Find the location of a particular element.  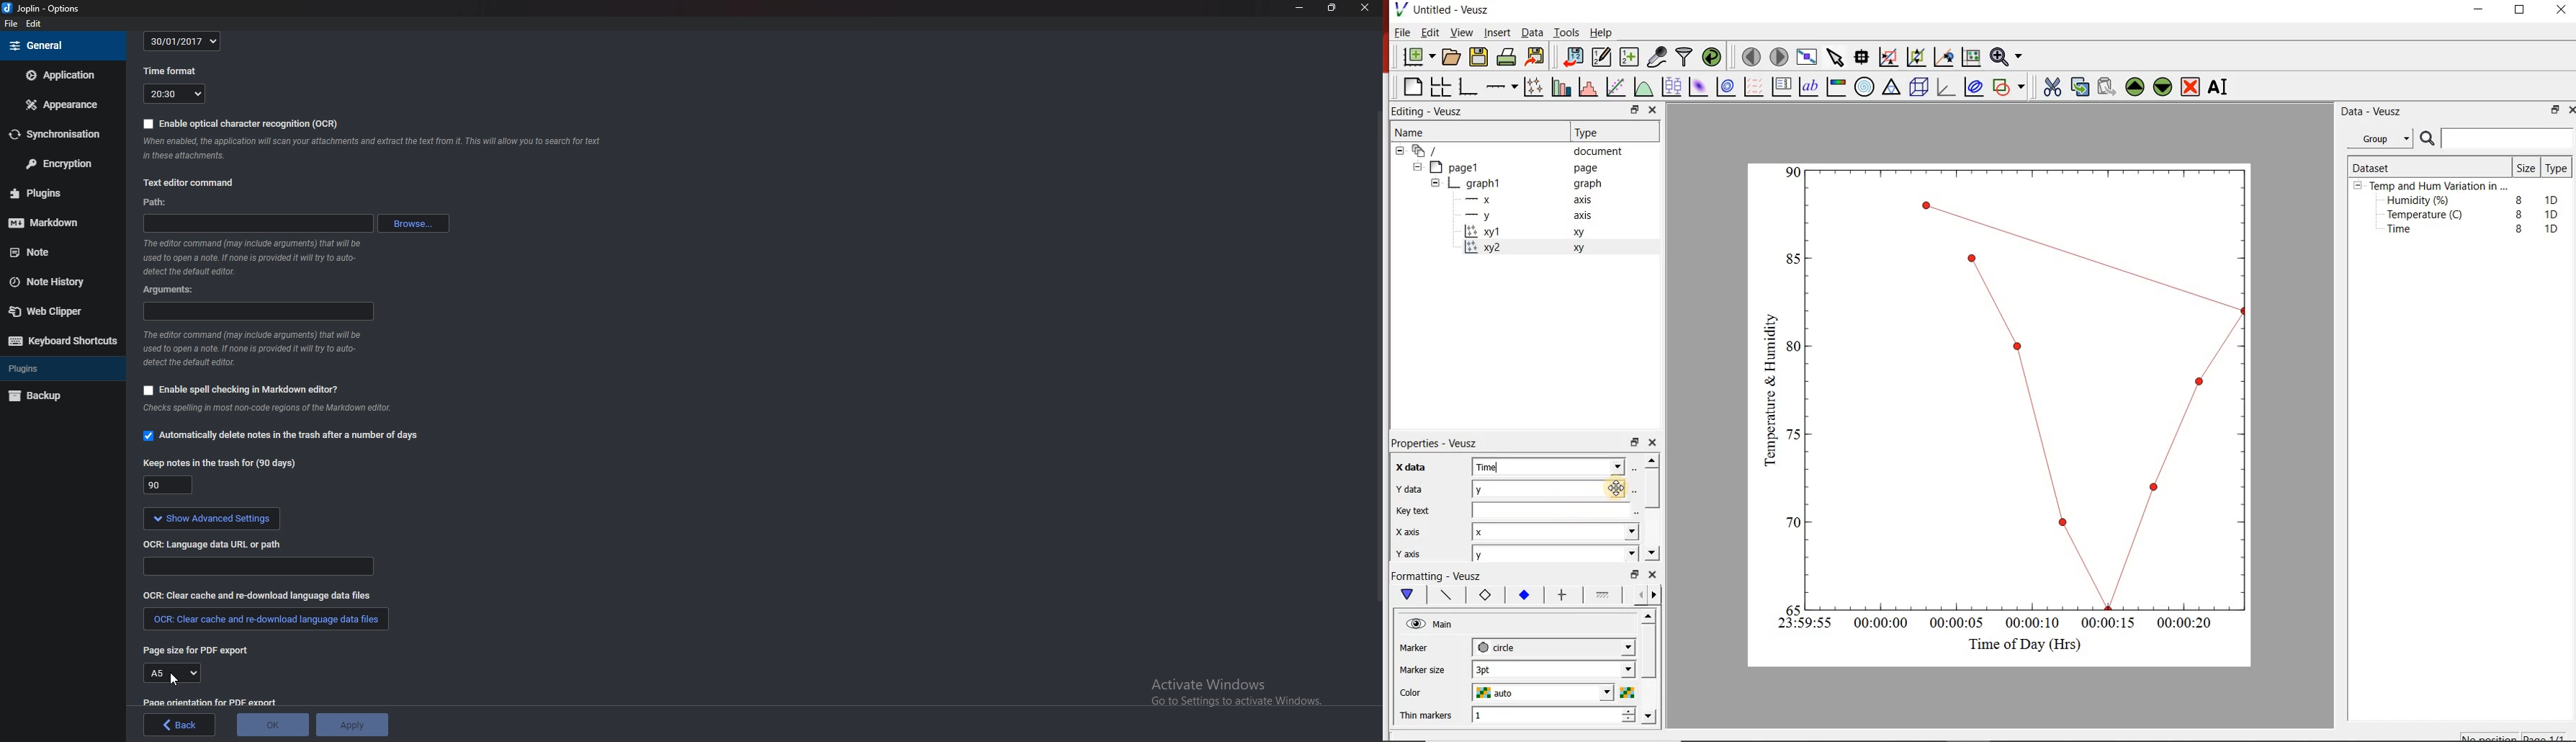

save the document is located at coordinates (1479, 58).